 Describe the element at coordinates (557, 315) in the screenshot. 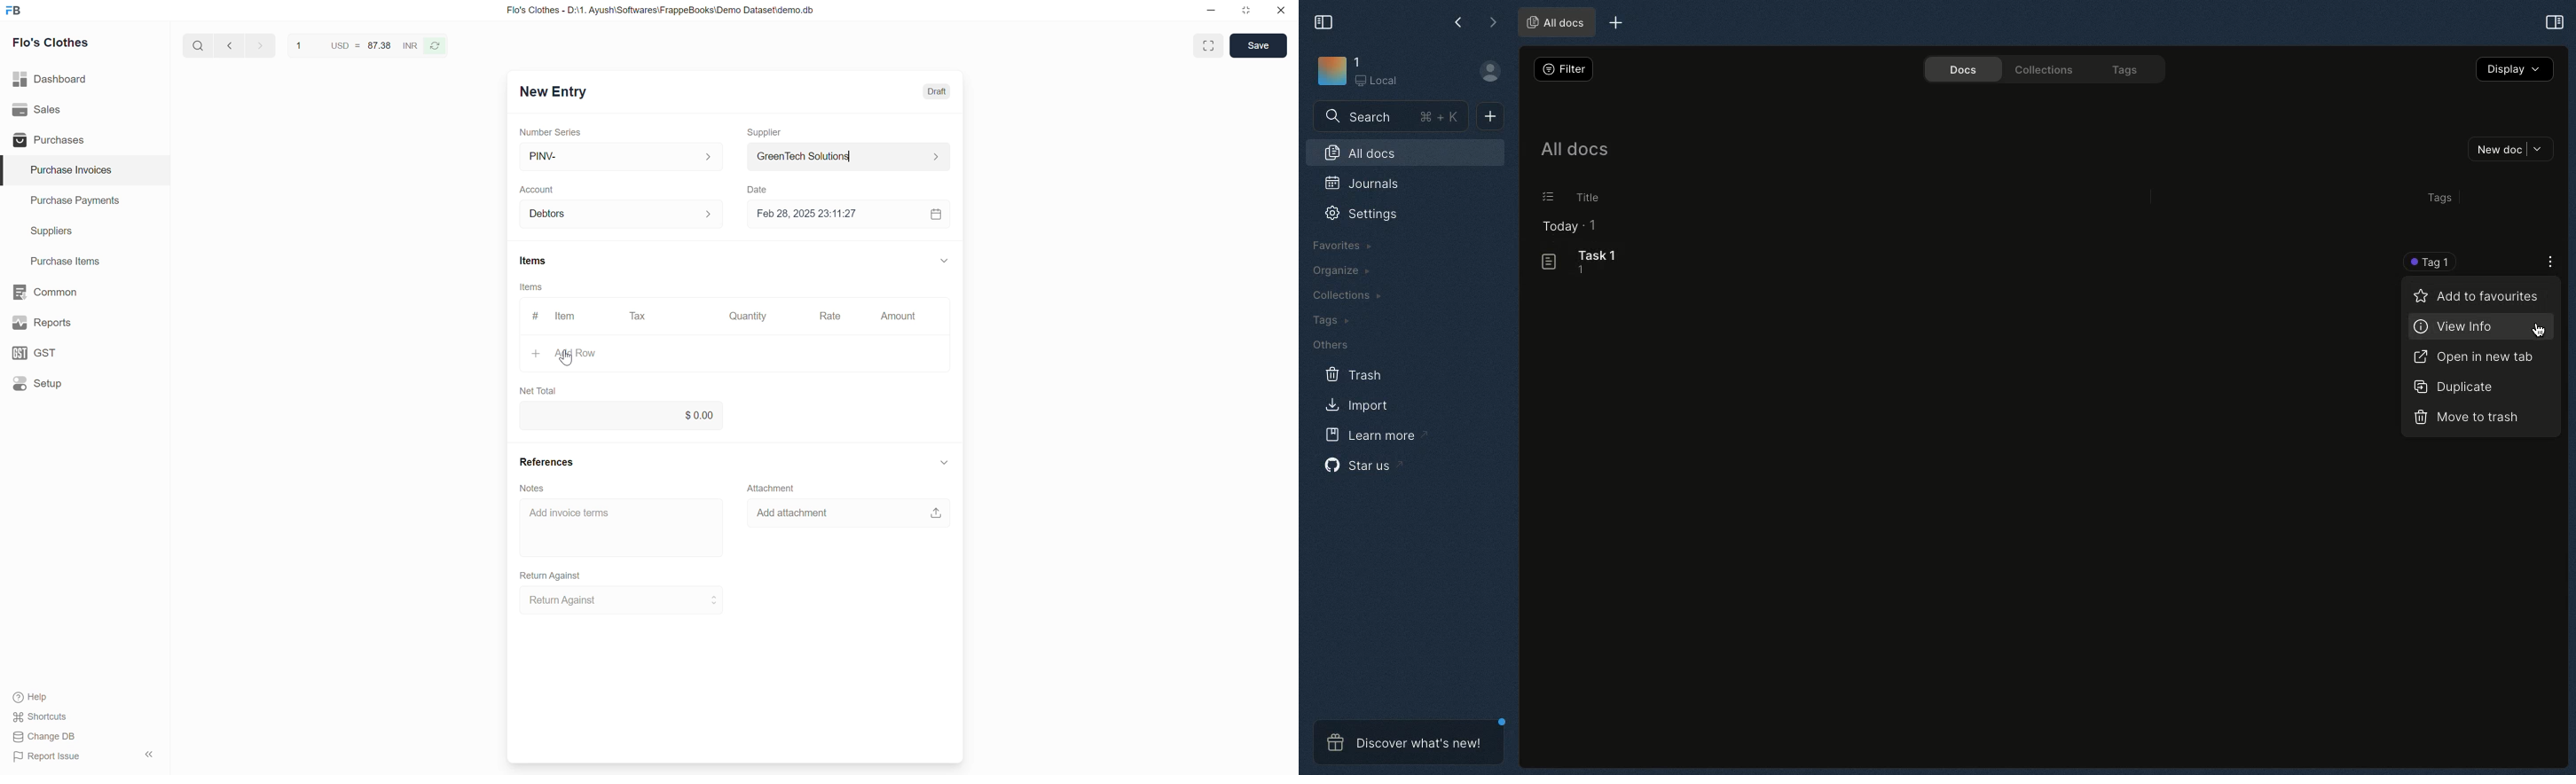

I see `# Item` at that location.